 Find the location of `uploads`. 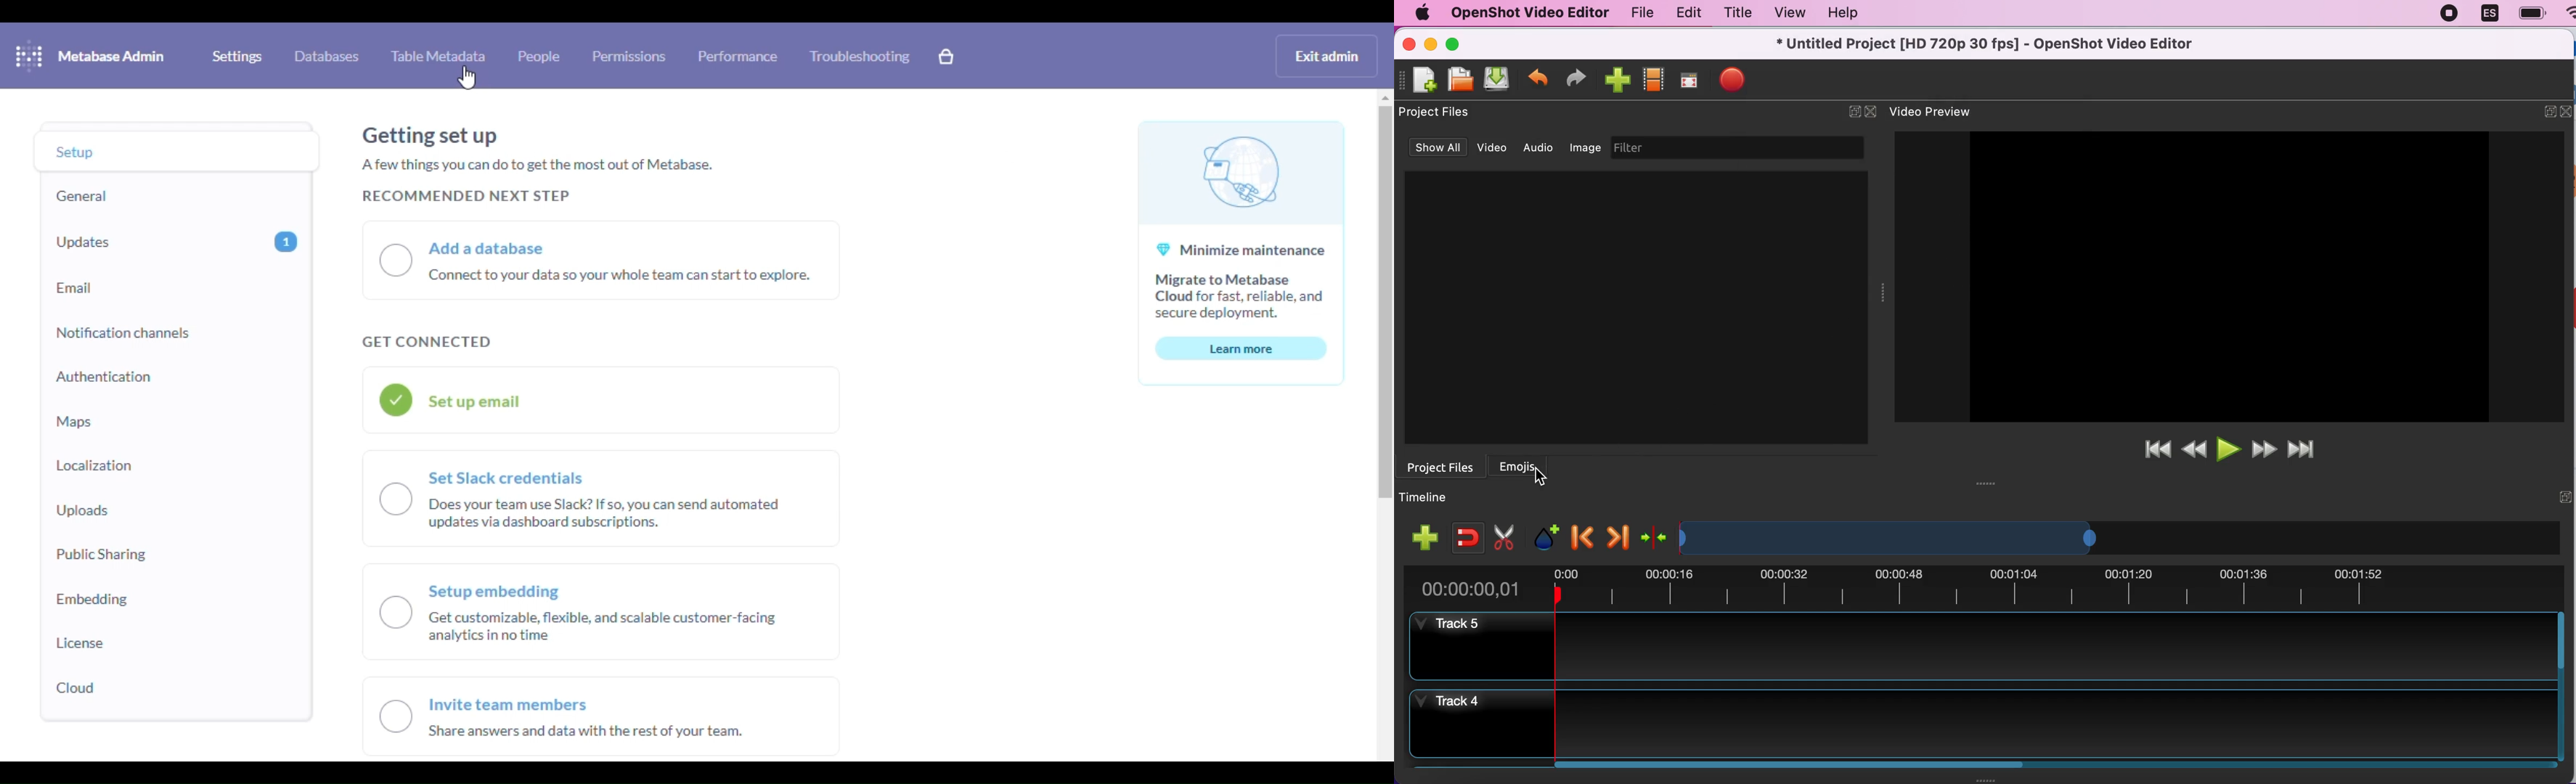

uploads is located at coordinates (83, 511).